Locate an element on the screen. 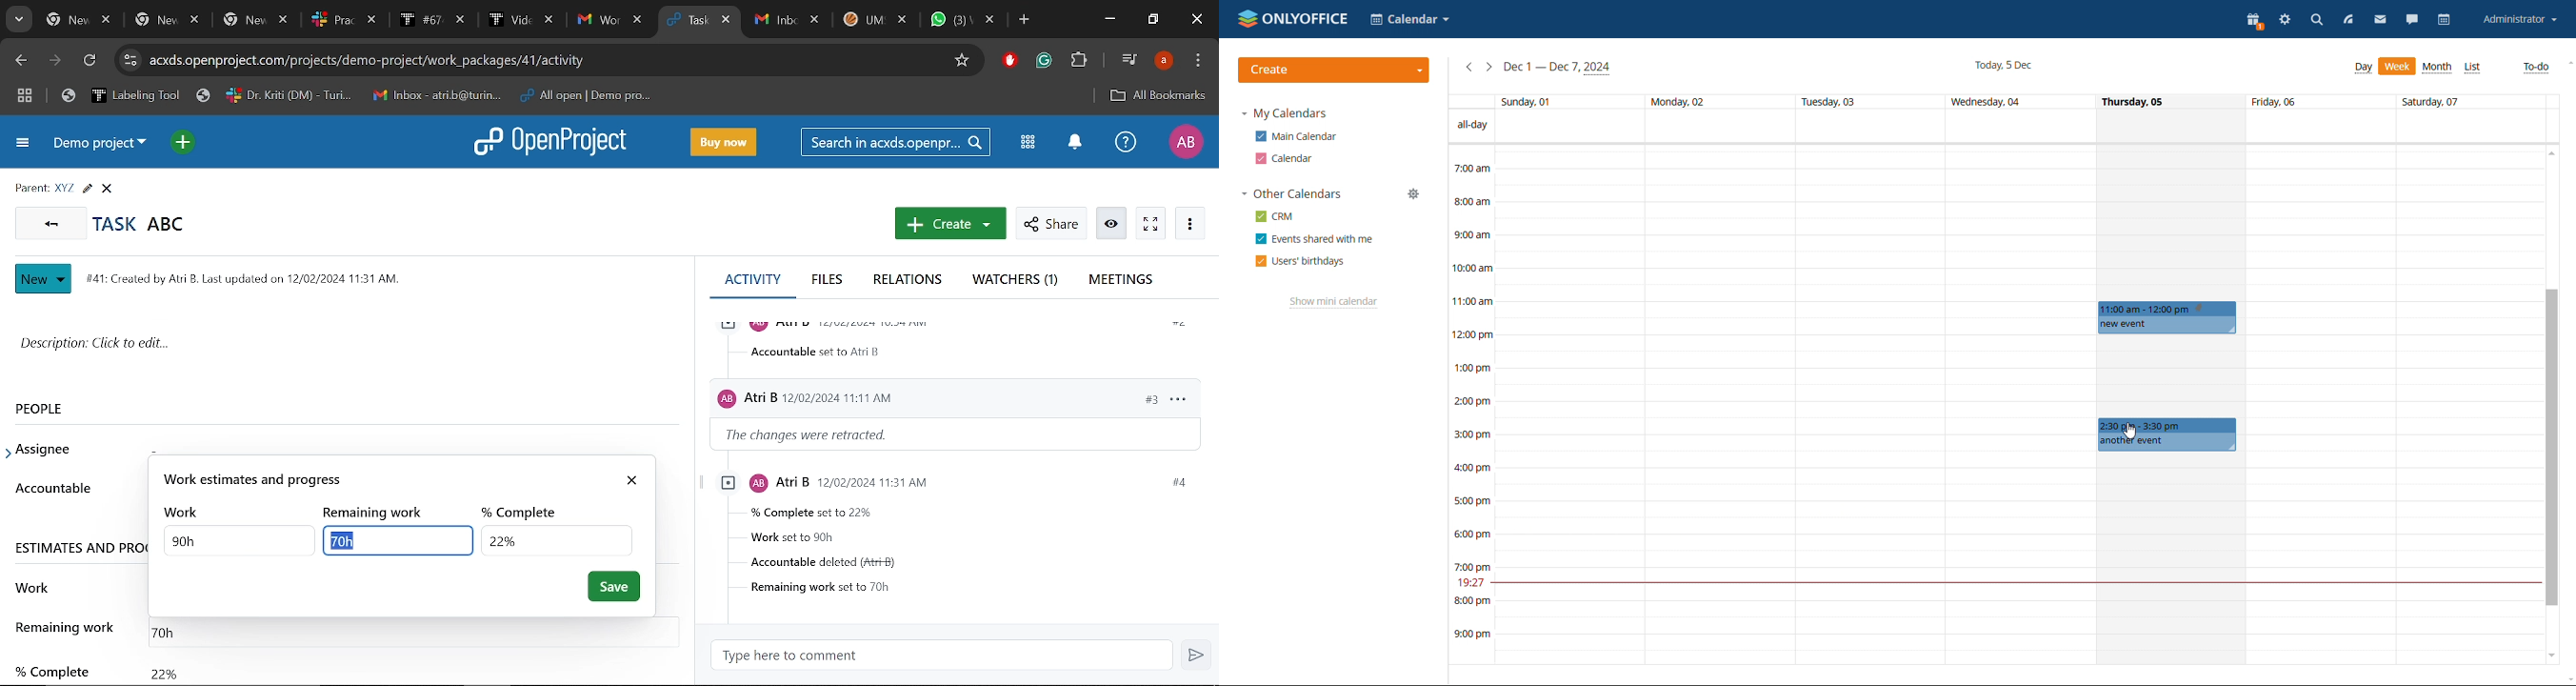 The width and height of the screenshot is (2576, 700). People is located at coordinates (60, 408).